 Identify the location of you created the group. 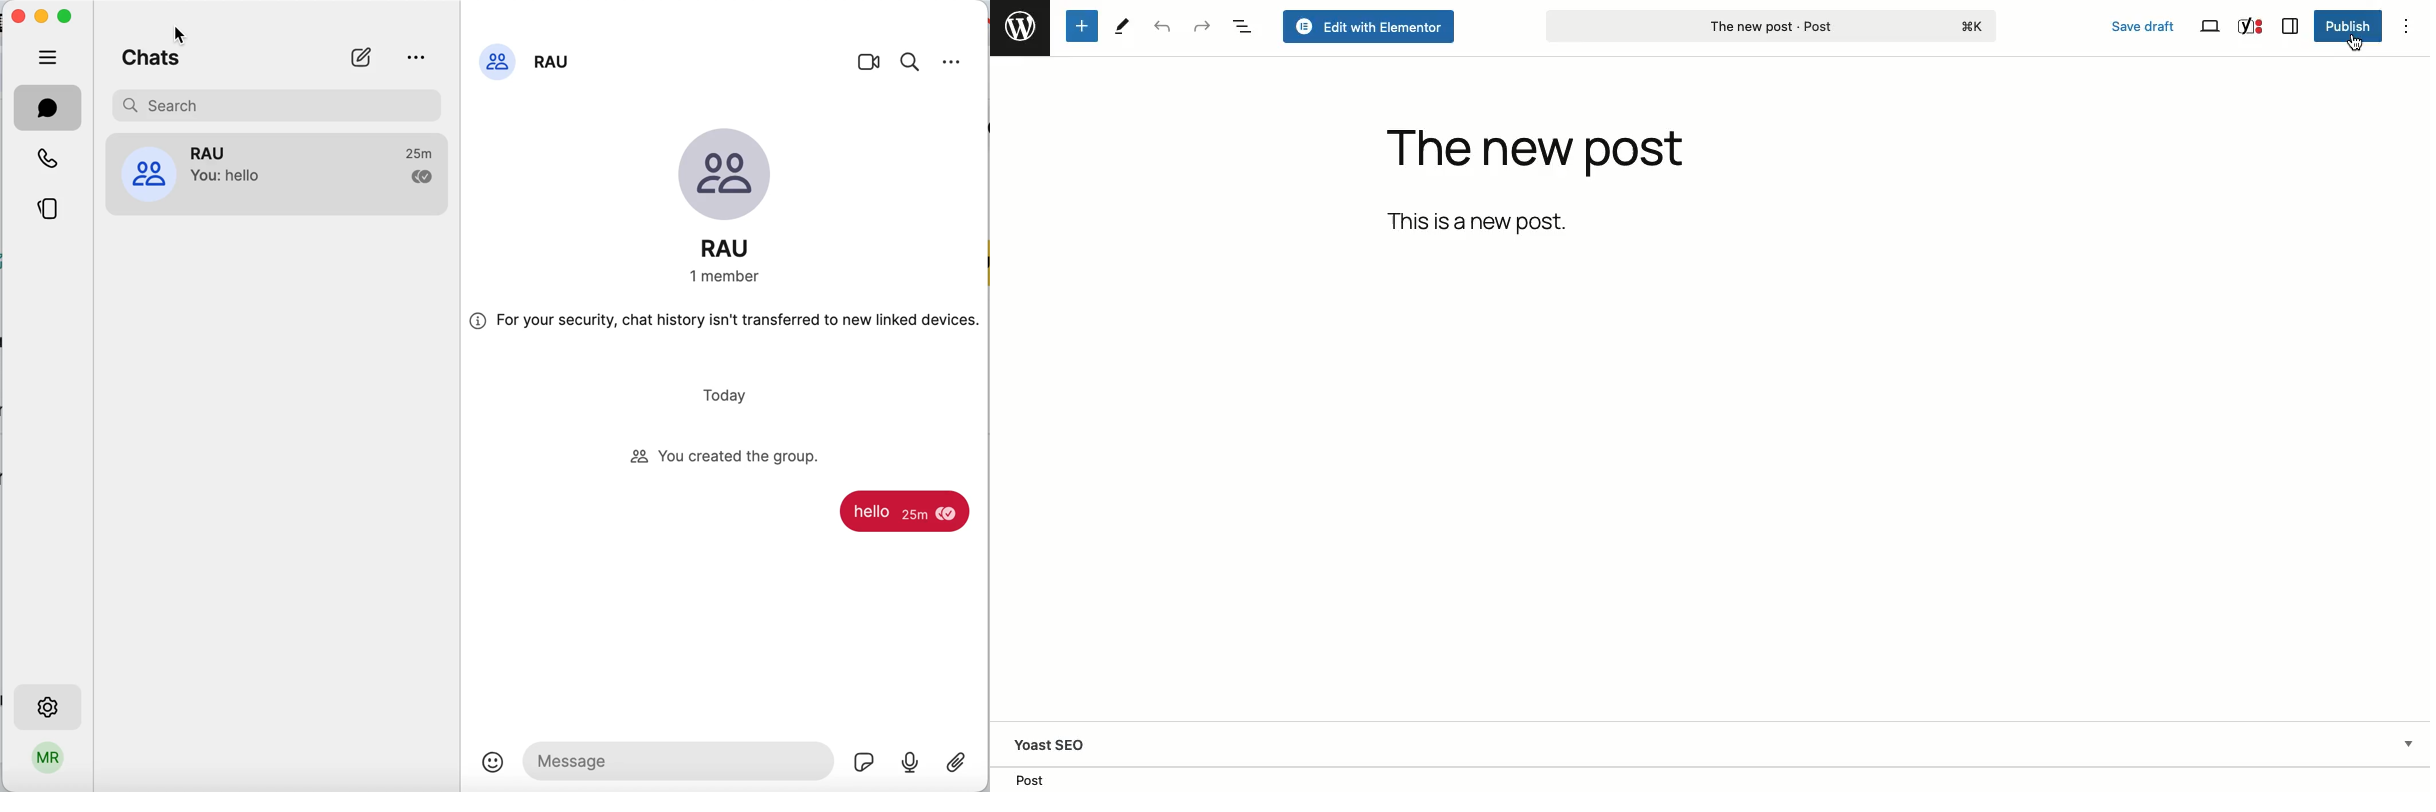
(738, 457).